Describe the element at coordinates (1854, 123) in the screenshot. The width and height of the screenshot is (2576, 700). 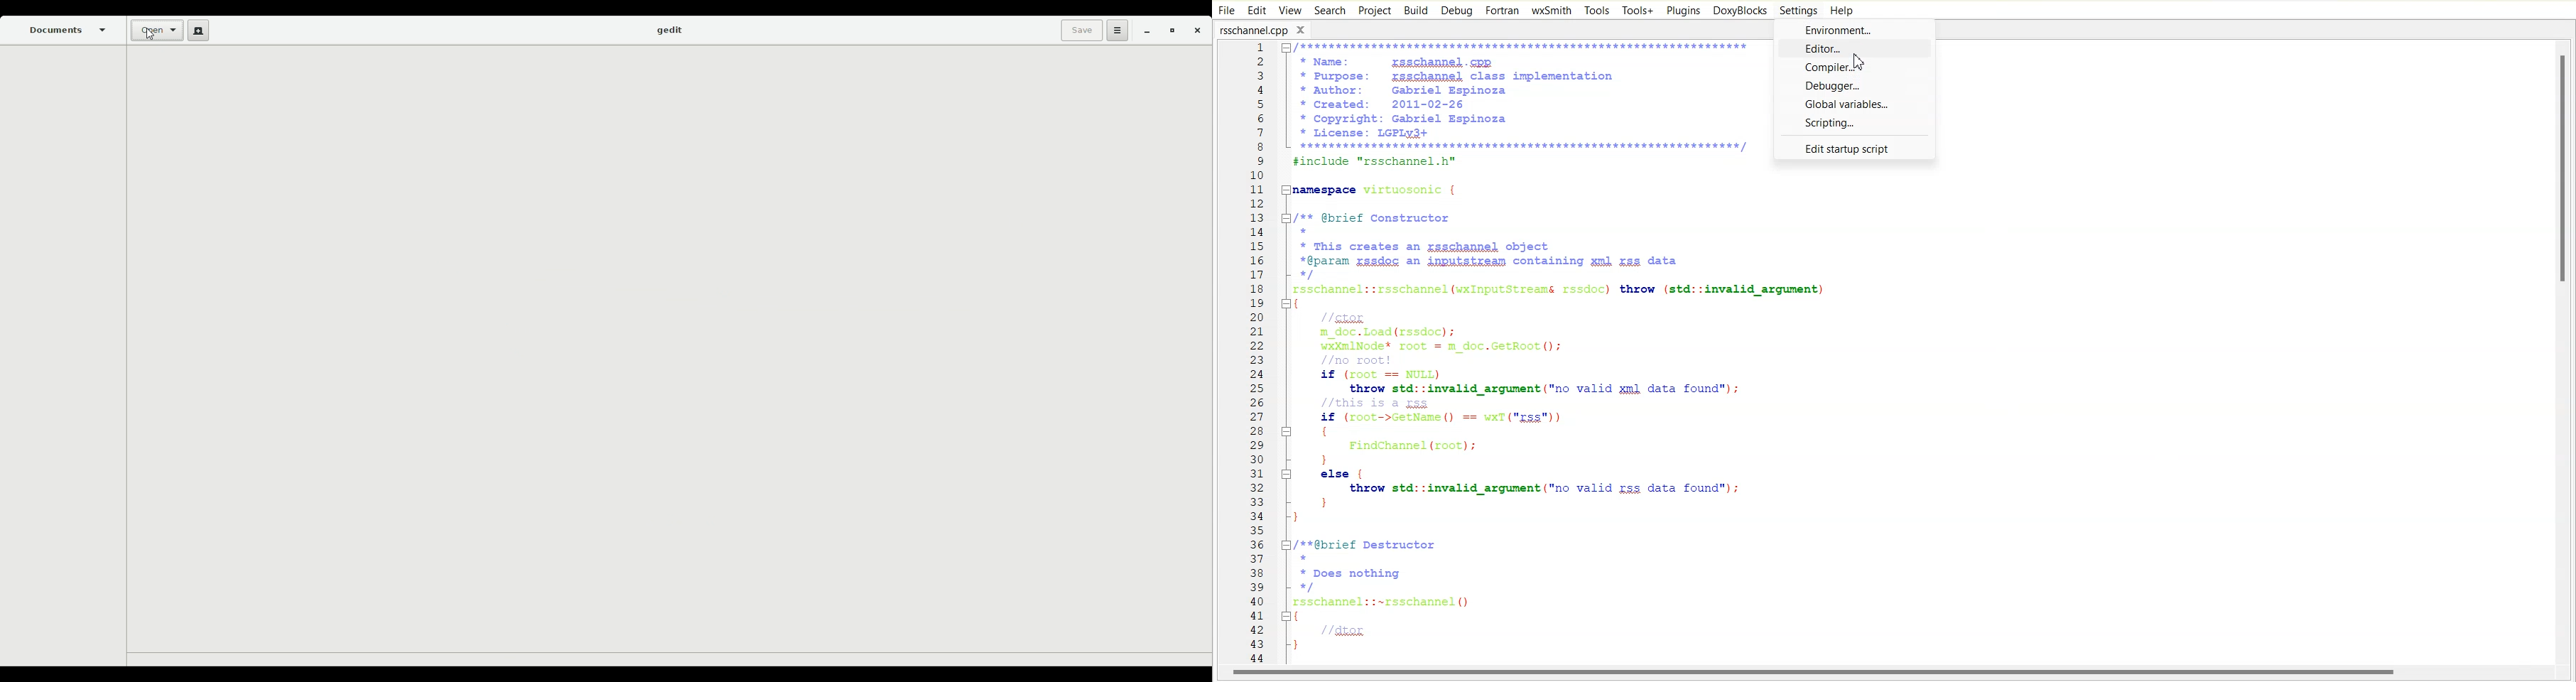
I see `Scripting` at that location.